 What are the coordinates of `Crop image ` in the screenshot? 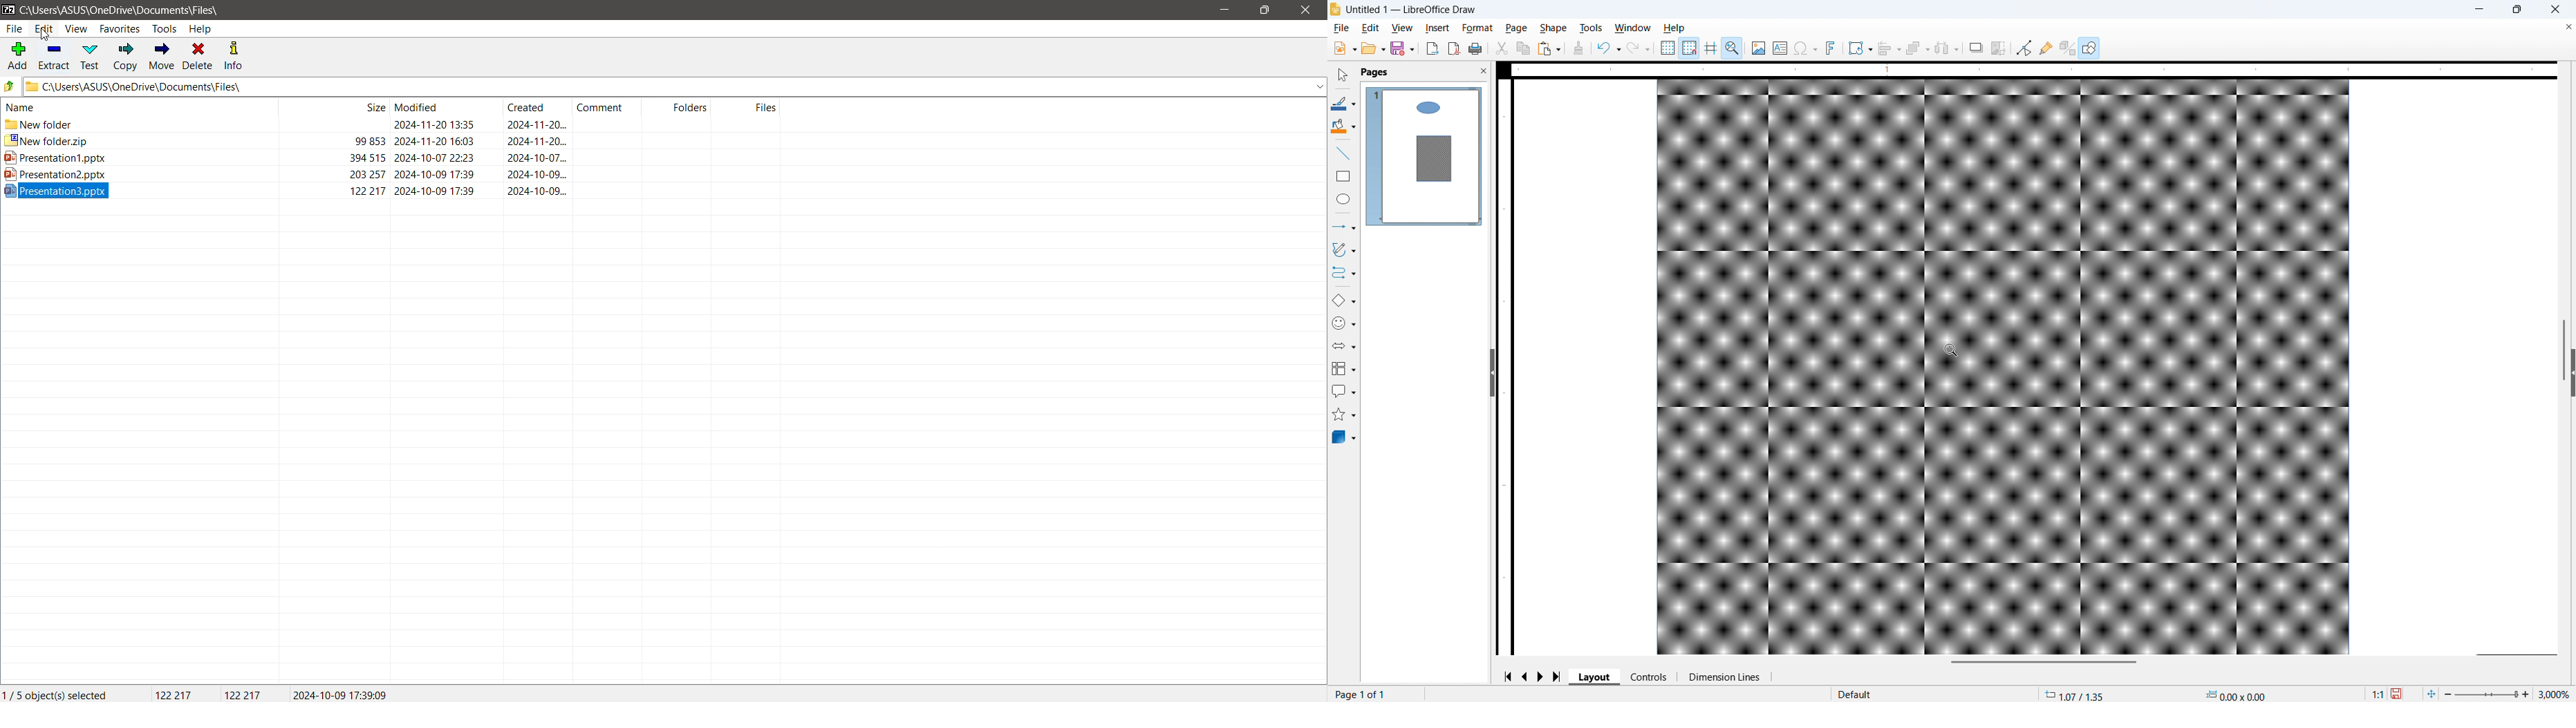 It's located at (1999, 47).